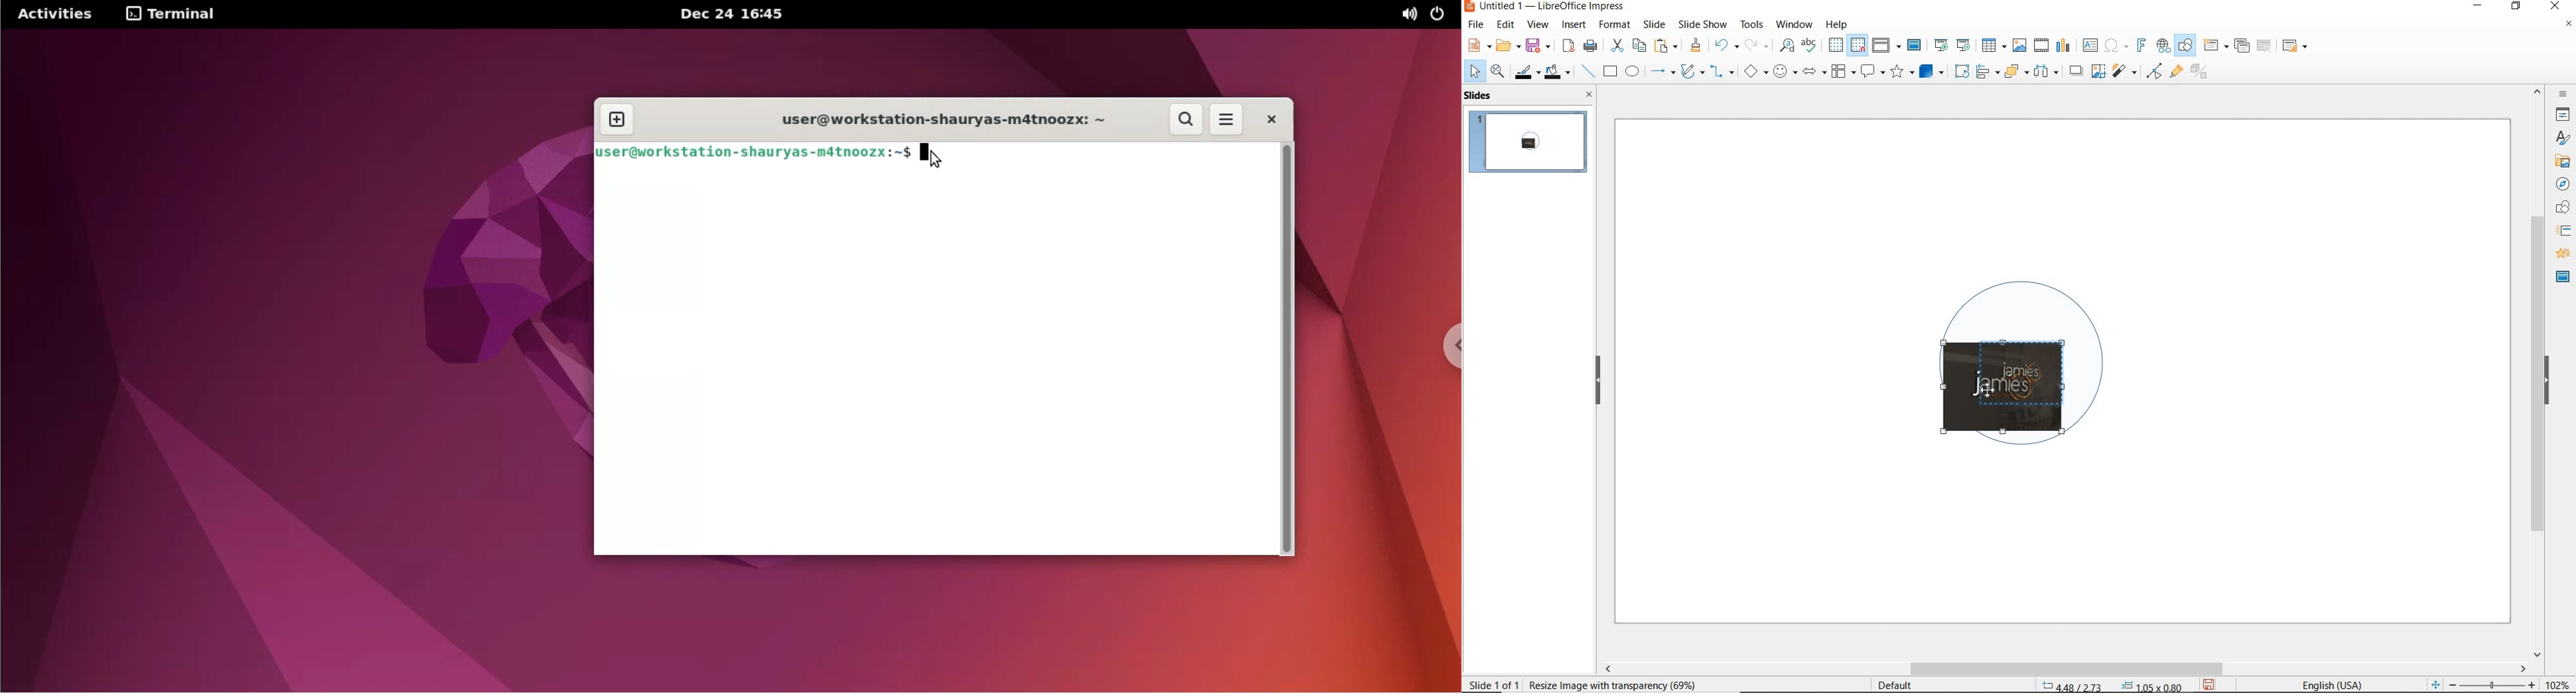  What do you see at coordinates (1475, 72) in the screenshot?
I see `select` at bounding box center [1475, 72].